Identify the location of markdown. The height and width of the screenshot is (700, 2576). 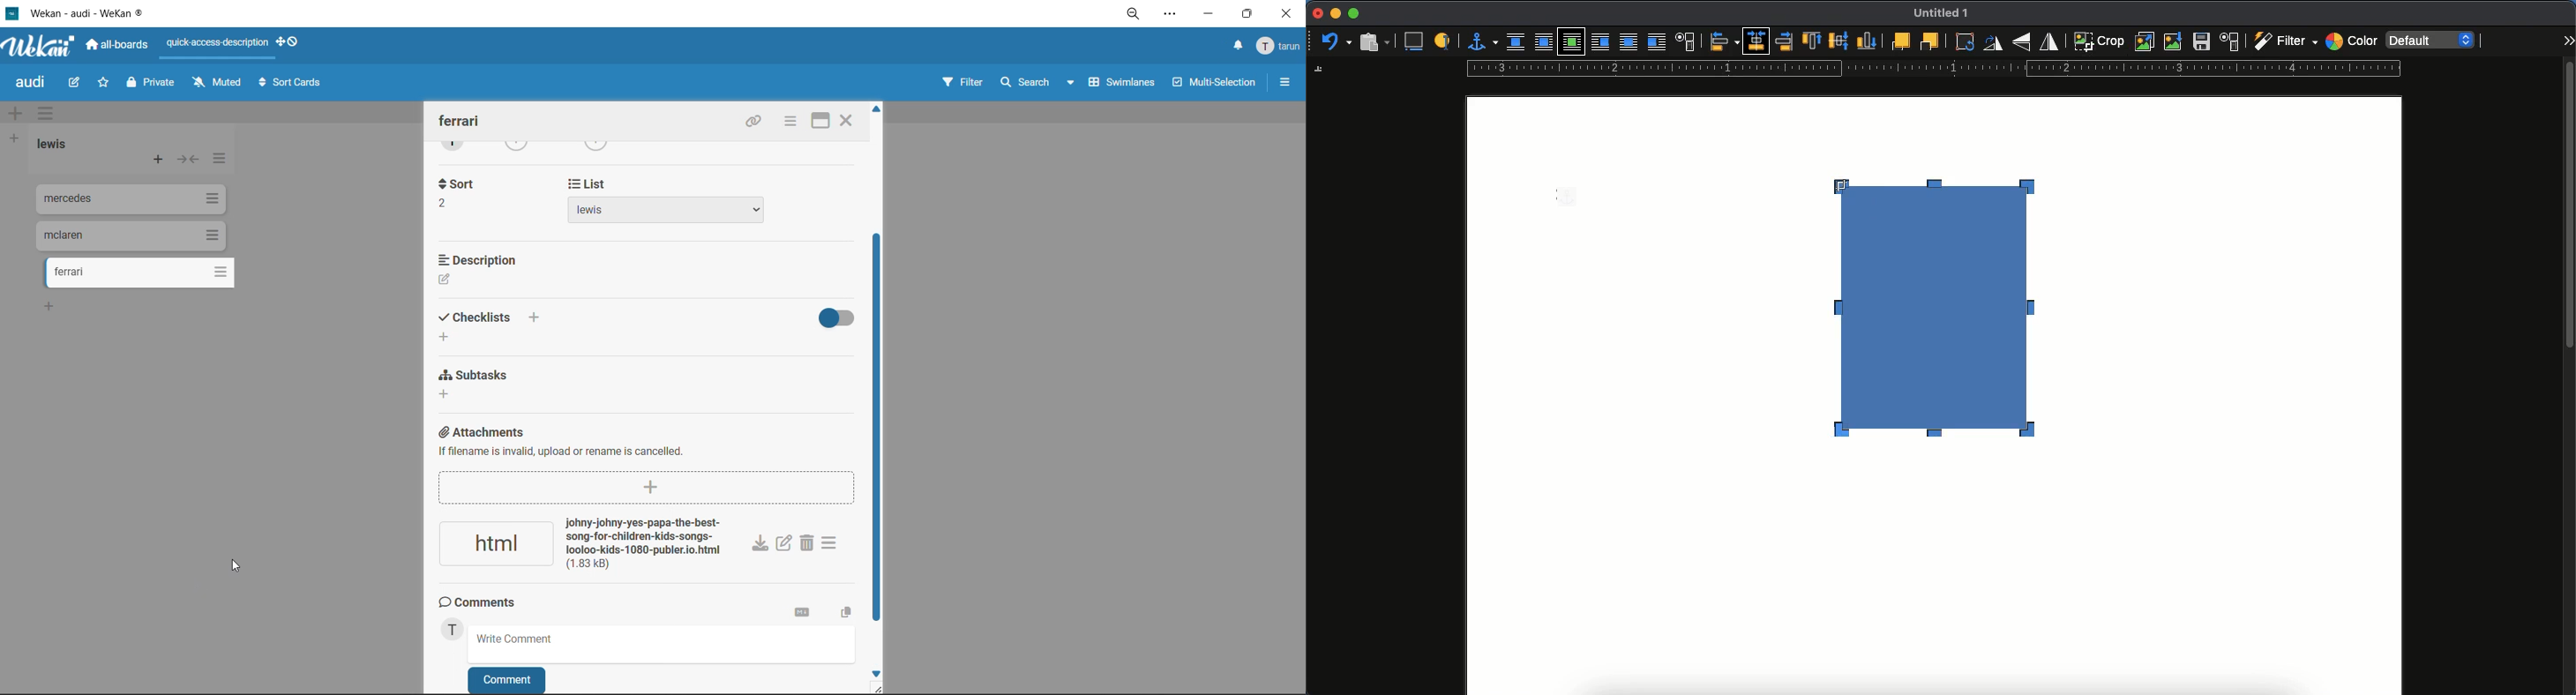
(805, 611).